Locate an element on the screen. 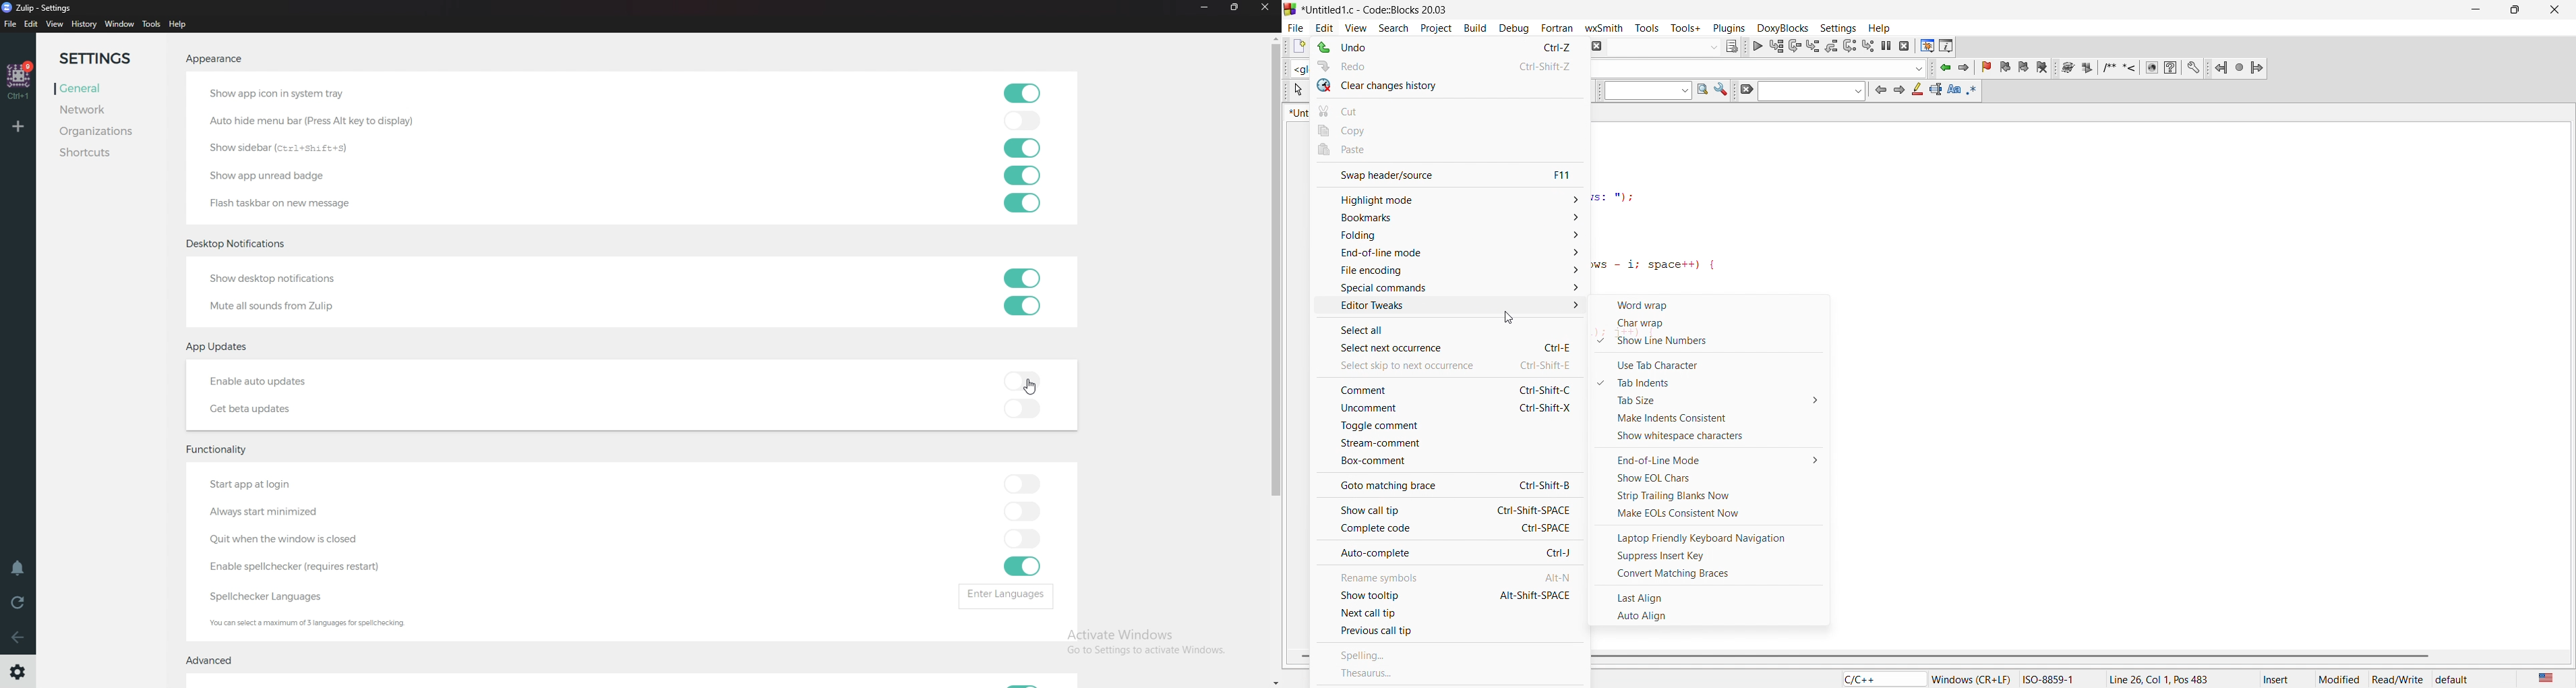 The image size is (2576, 700). Ctrl-SPACE is located at coordinates (1549, 528).